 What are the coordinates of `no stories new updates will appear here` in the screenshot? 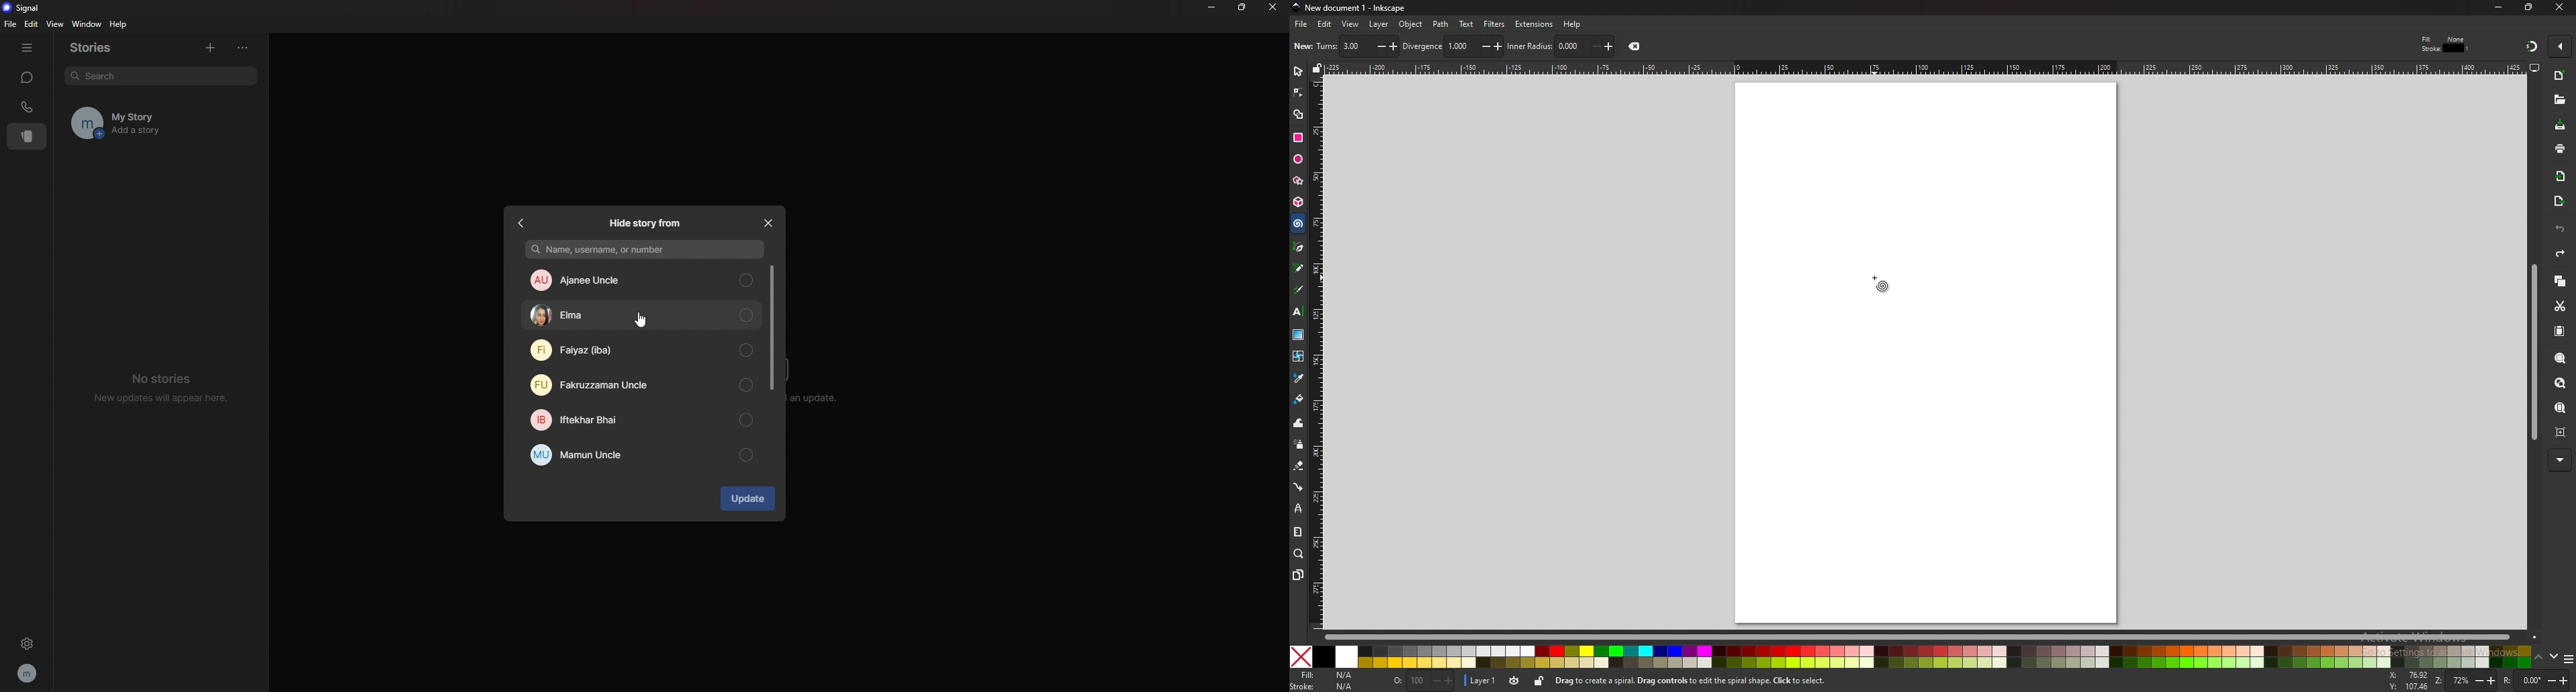 It's located at (163, 386).